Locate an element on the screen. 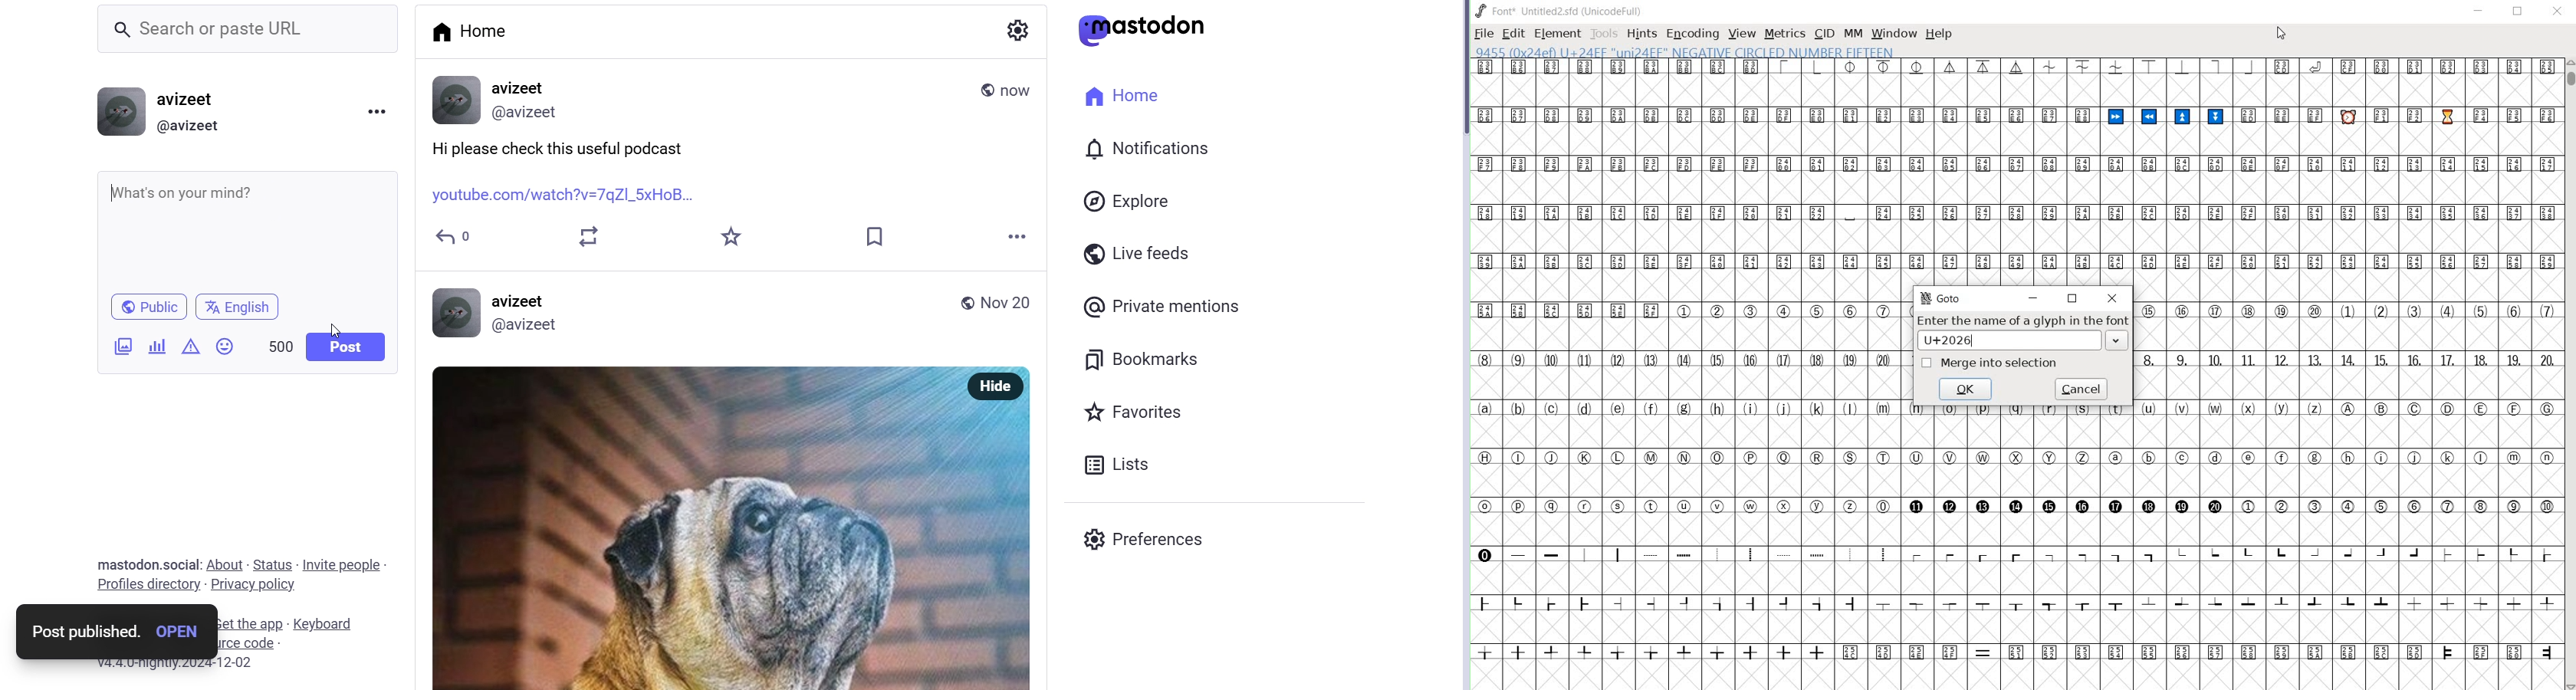 Image resolution: width=2576 pixels, height=700 pixels. cursor is located at coordinates (347, 327).